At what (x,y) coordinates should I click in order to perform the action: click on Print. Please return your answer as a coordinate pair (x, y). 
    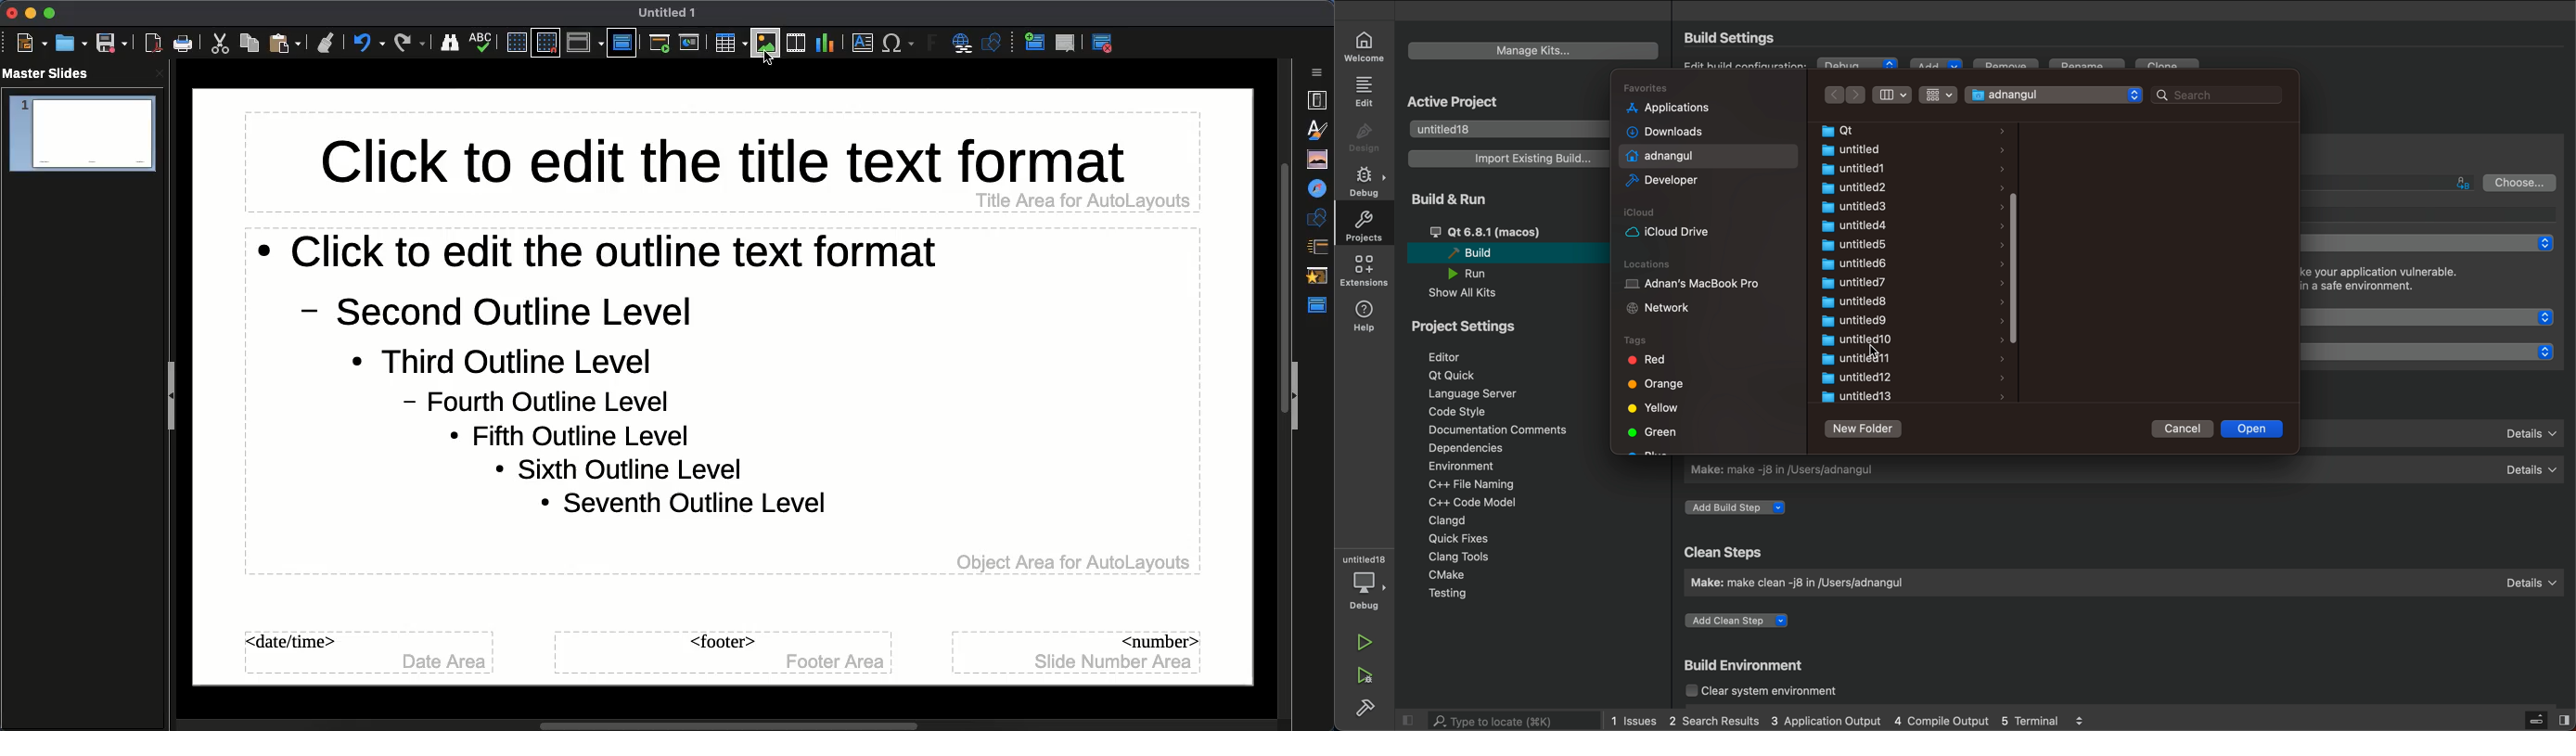
    Looking at the image, I should click on (184, 44).